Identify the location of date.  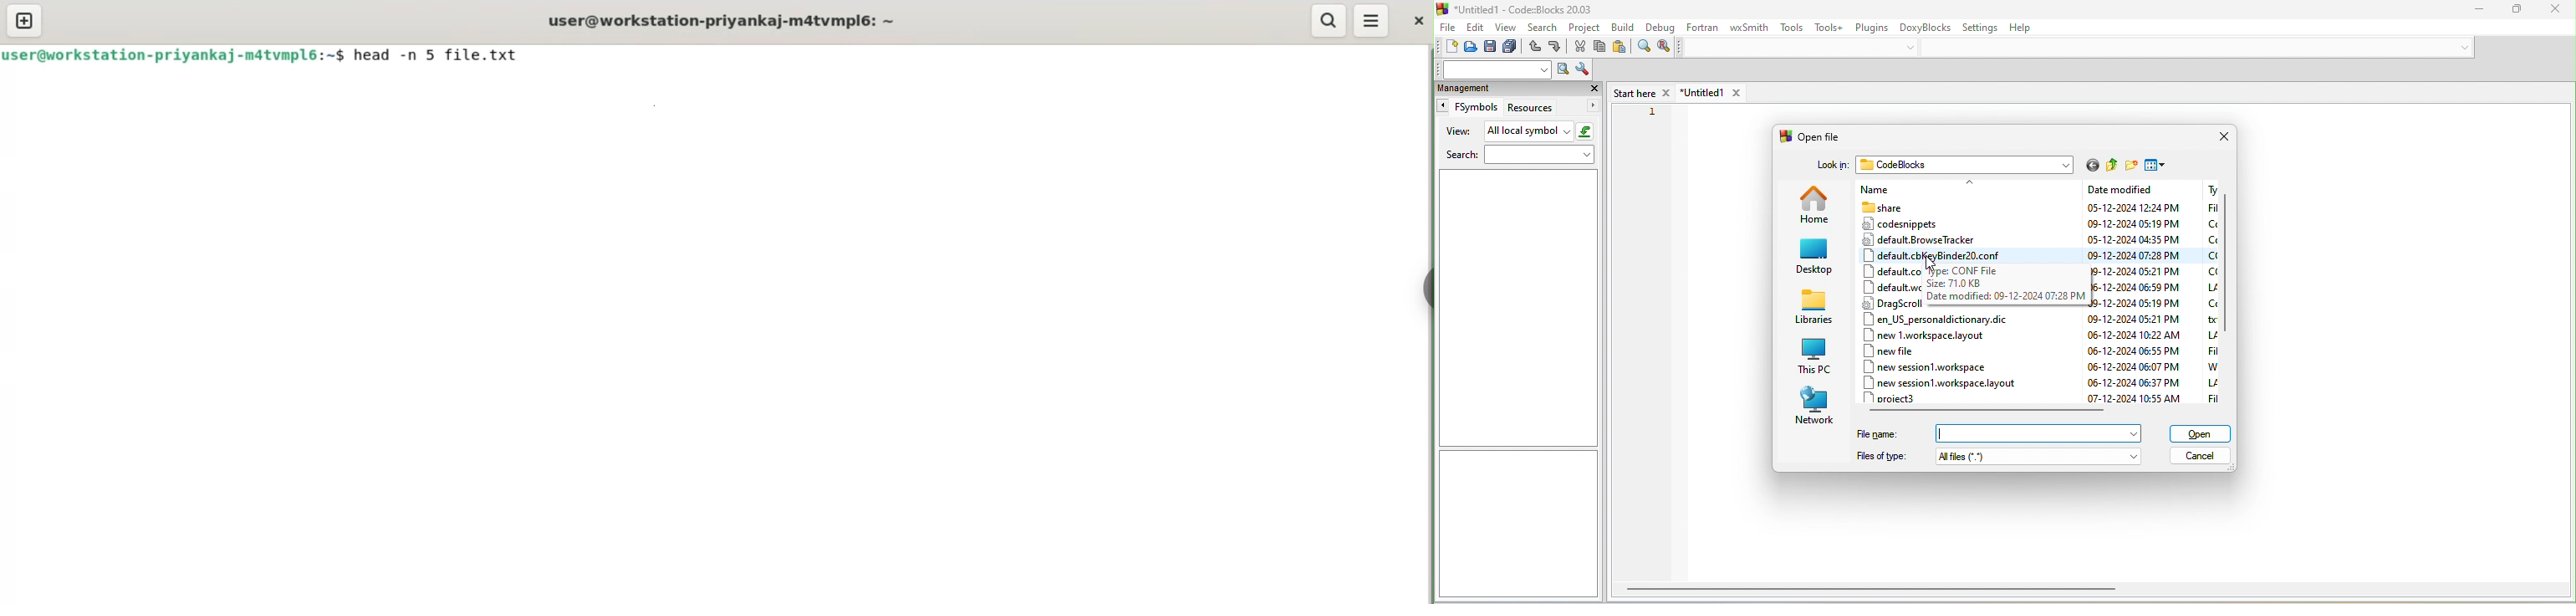
(2131, 335).